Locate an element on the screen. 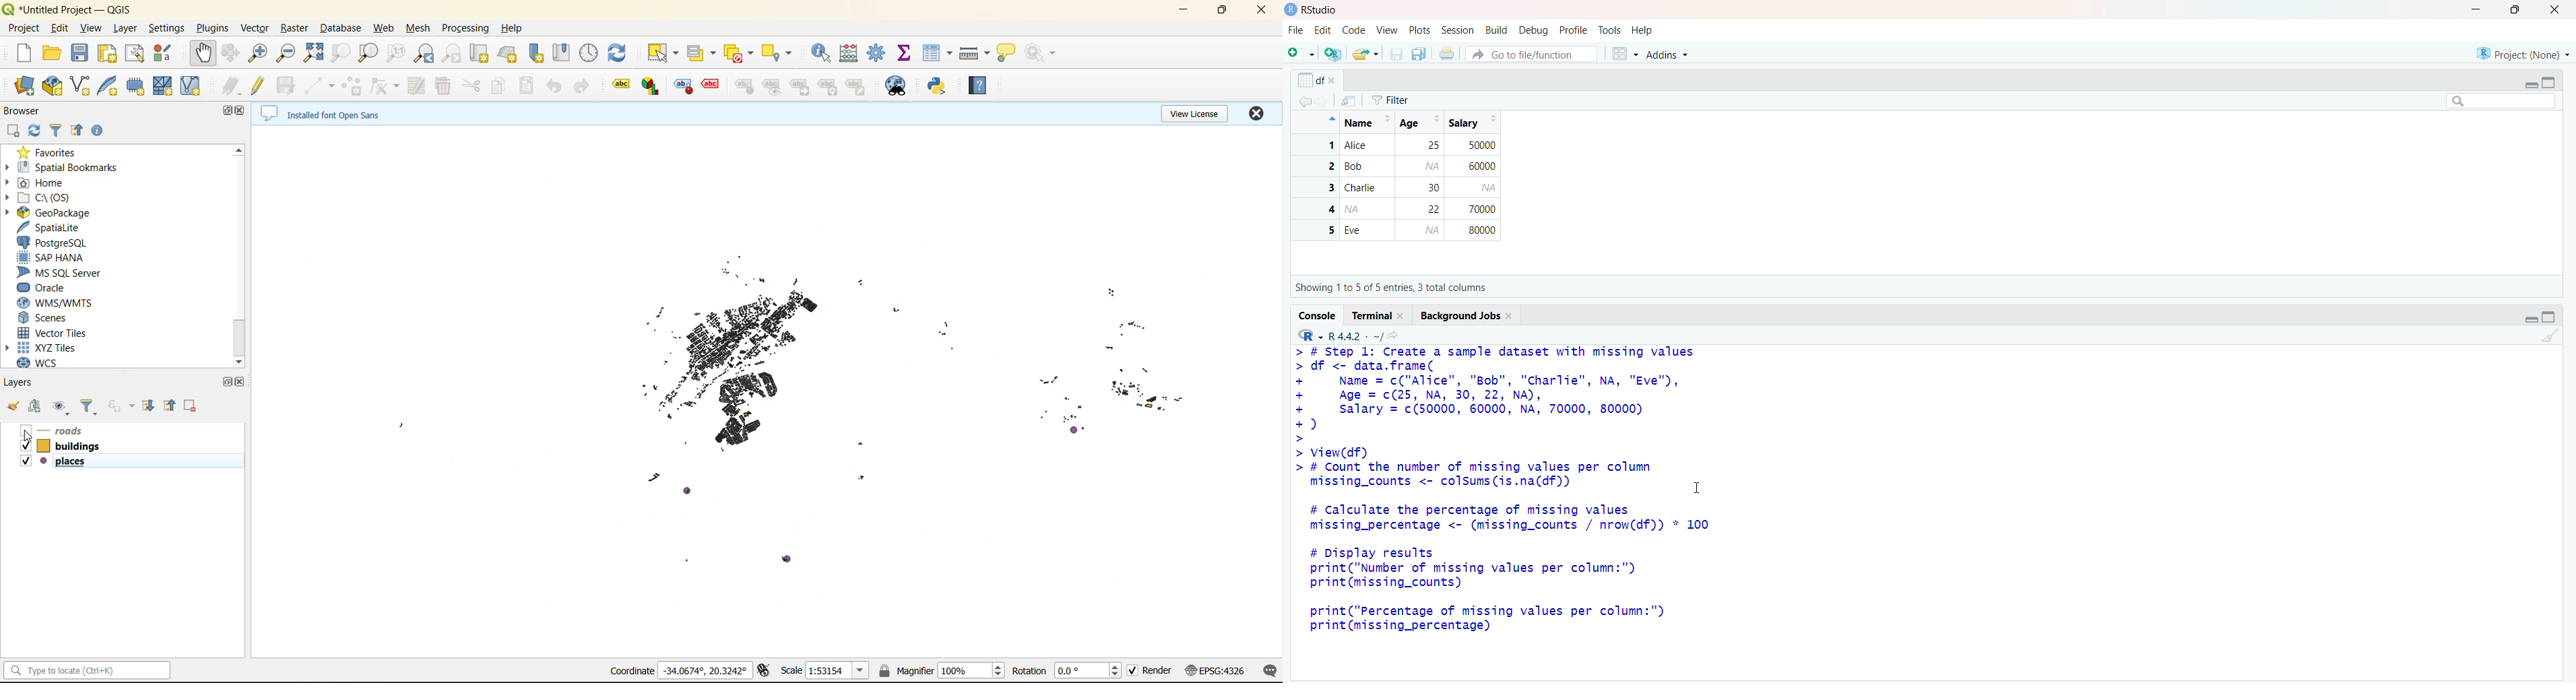  open calculator is located at coordinates (853, 53).